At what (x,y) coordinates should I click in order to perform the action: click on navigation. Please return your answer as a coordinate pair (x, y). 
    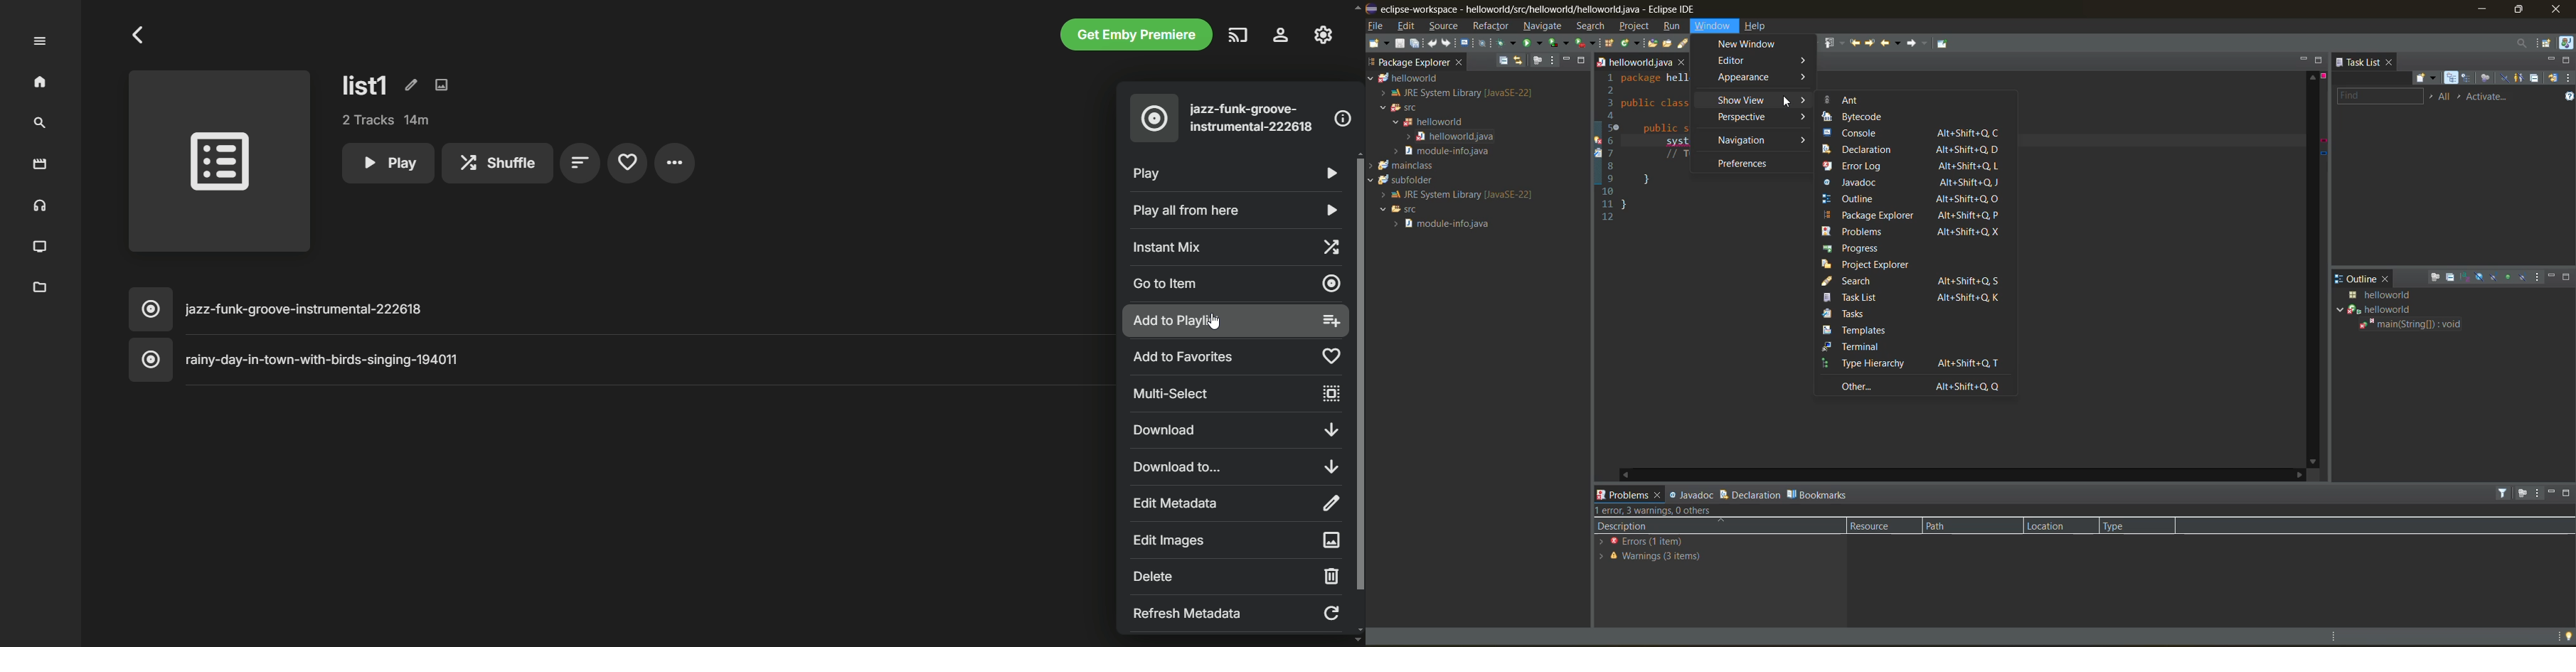
    Looking at the image, I should click on (1761, 141).